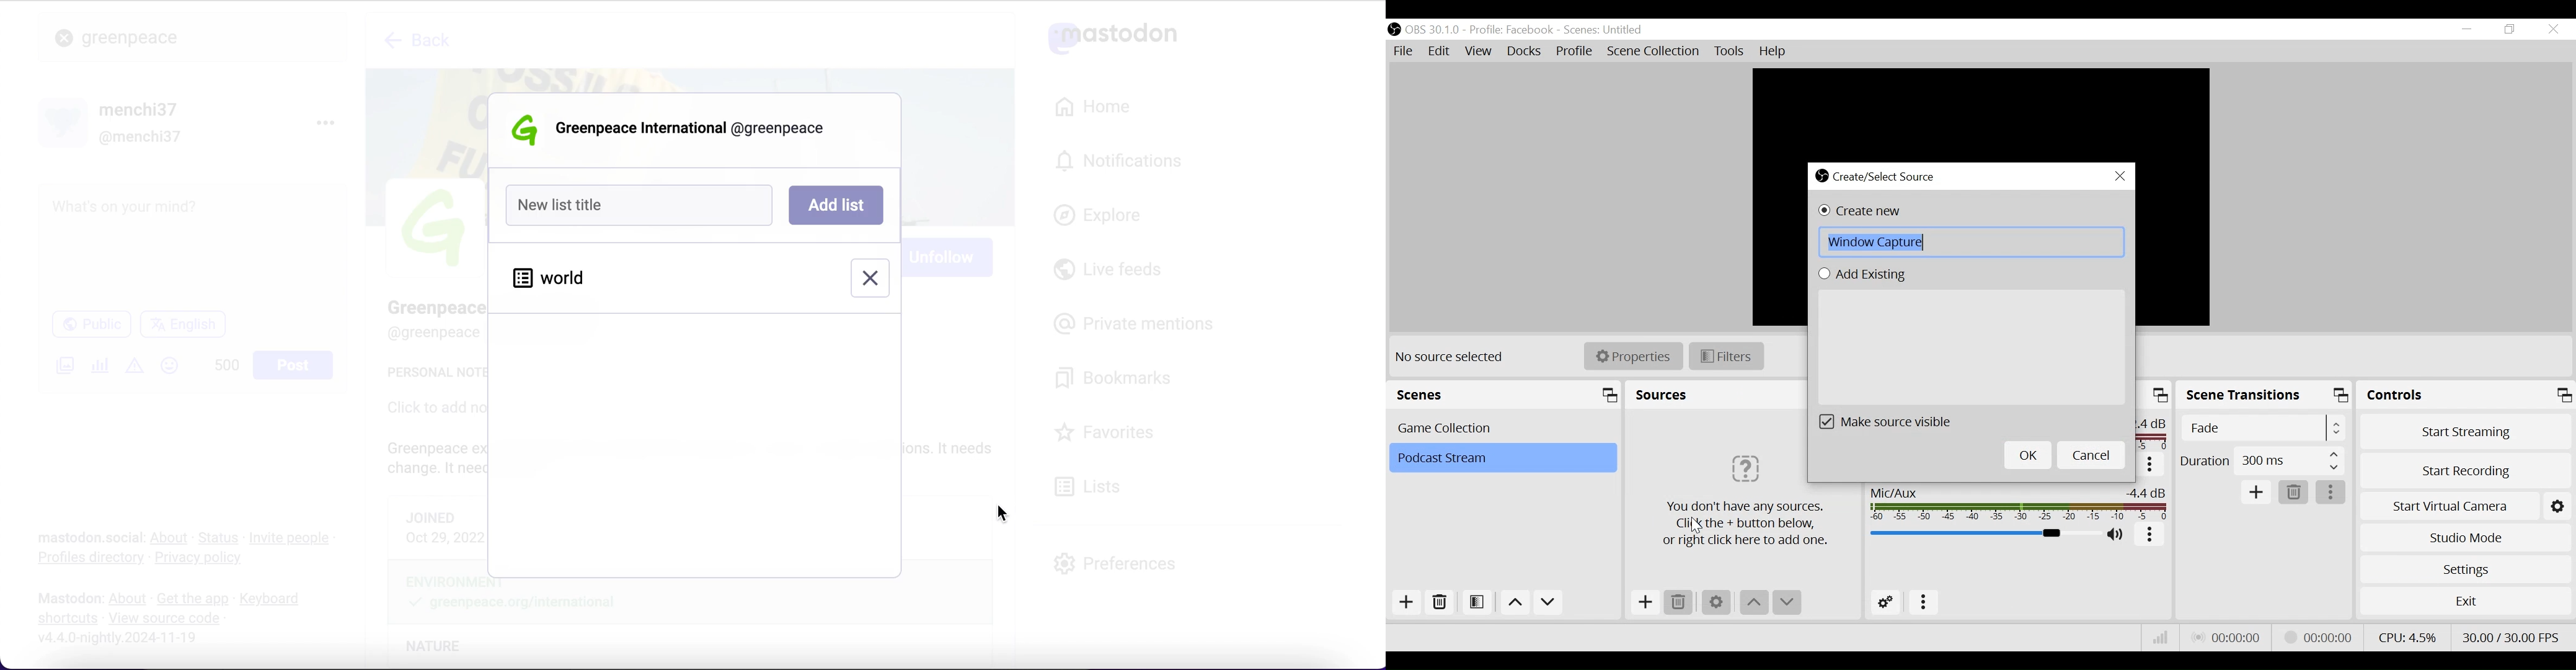  Describe the element at coordinates (1575, 51) in the screenshot. I see `Profile` at that location.